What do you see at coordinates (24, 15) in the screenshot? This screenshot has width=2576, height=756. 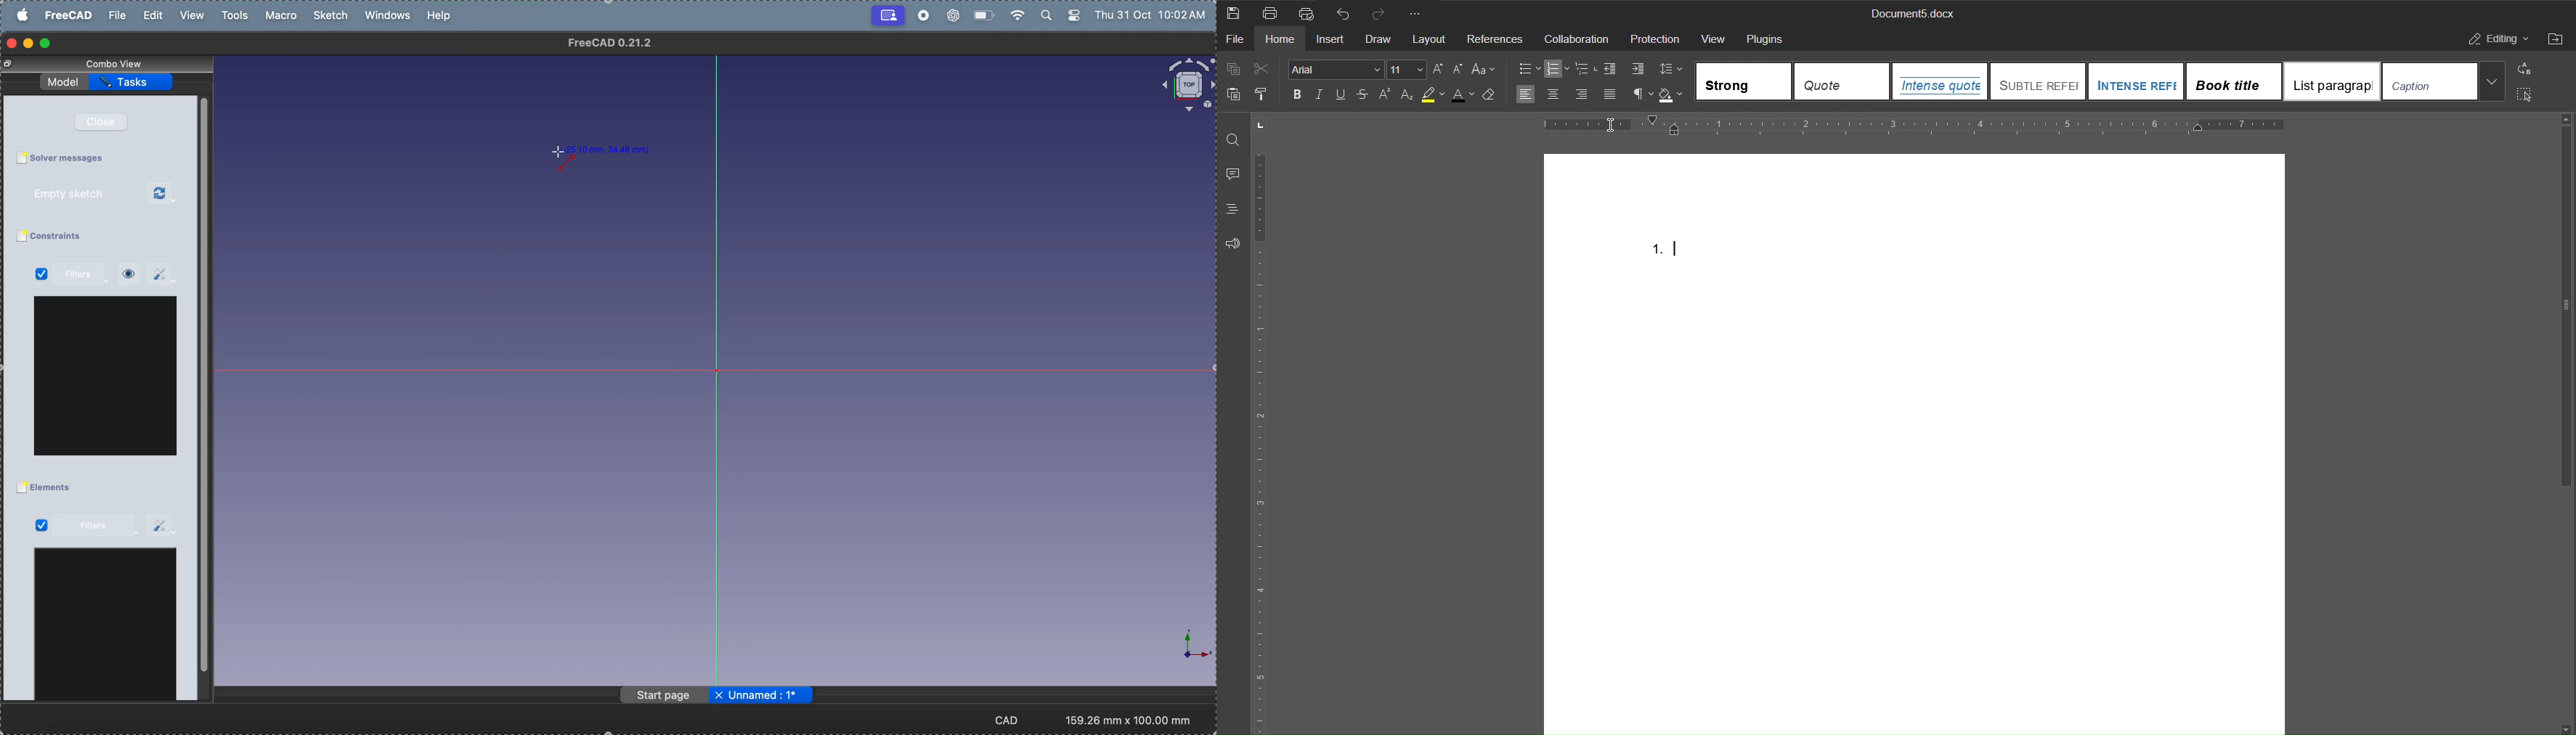 I see `apple menu` at bounding box center [24, 15].